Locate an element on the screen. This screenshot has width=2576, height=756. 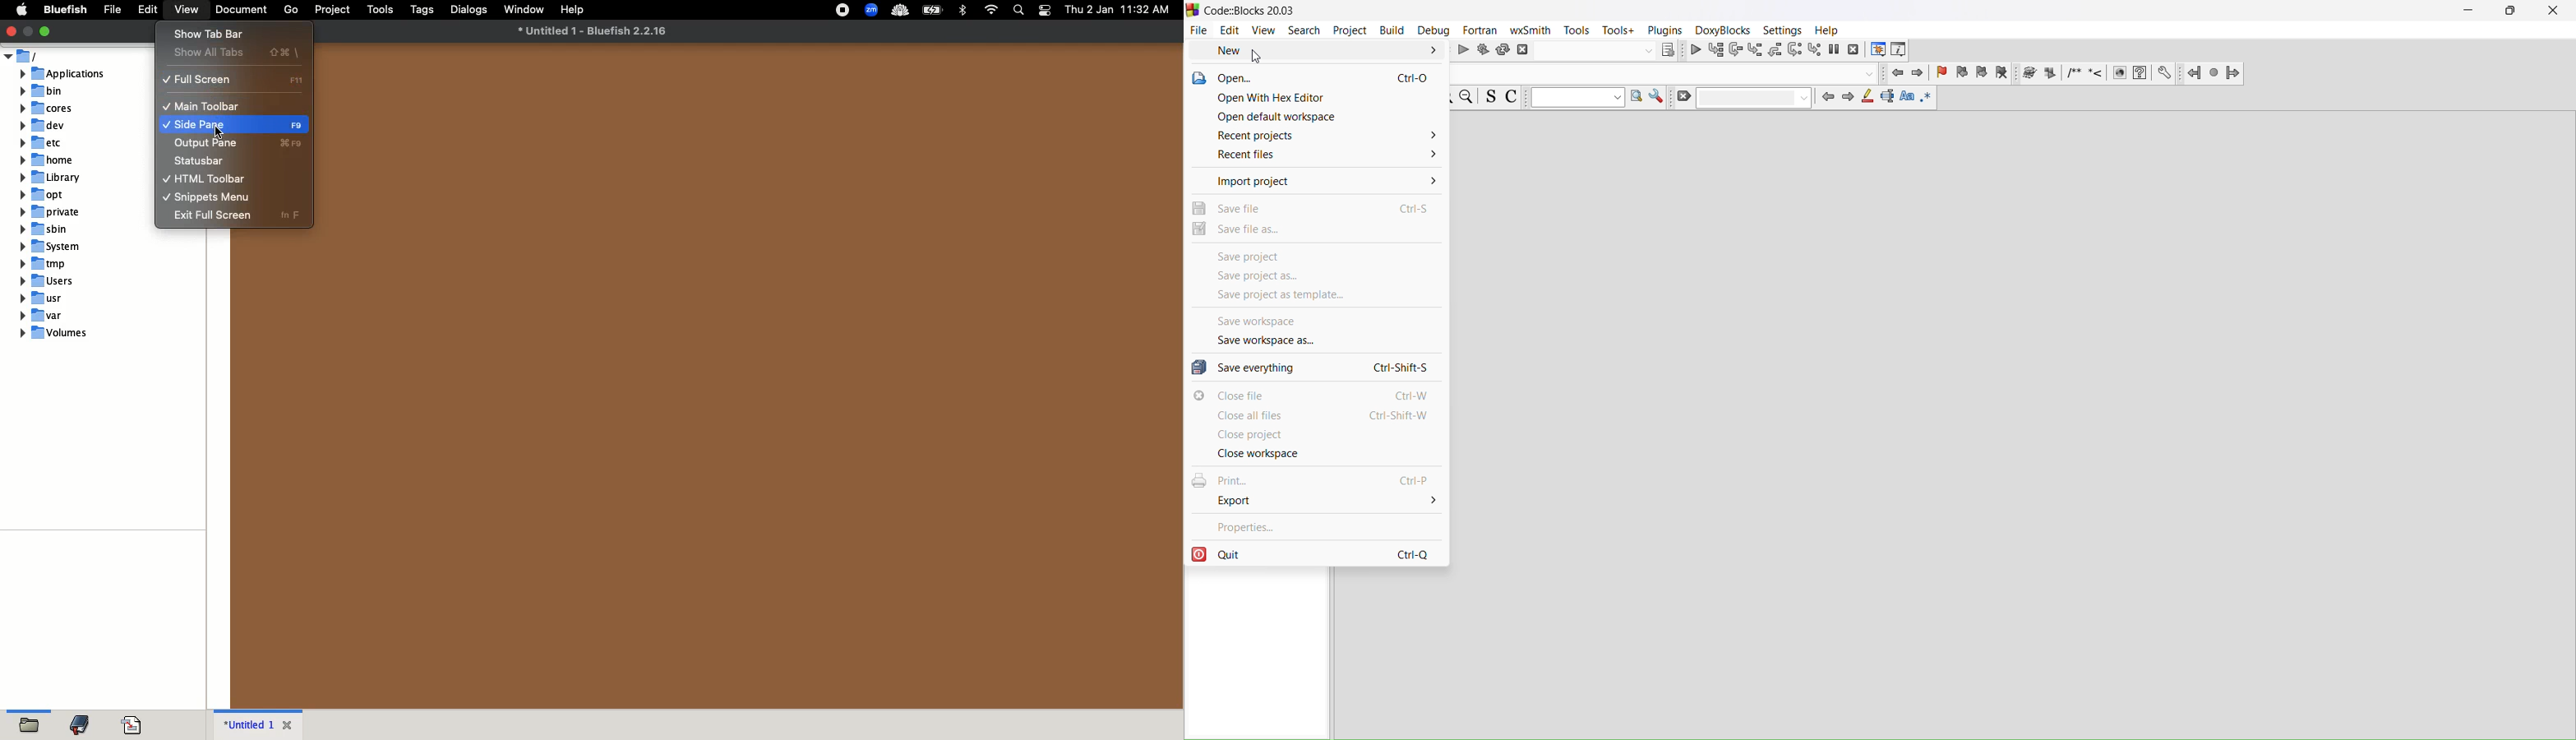
tags is located at coordinates (423, 11).